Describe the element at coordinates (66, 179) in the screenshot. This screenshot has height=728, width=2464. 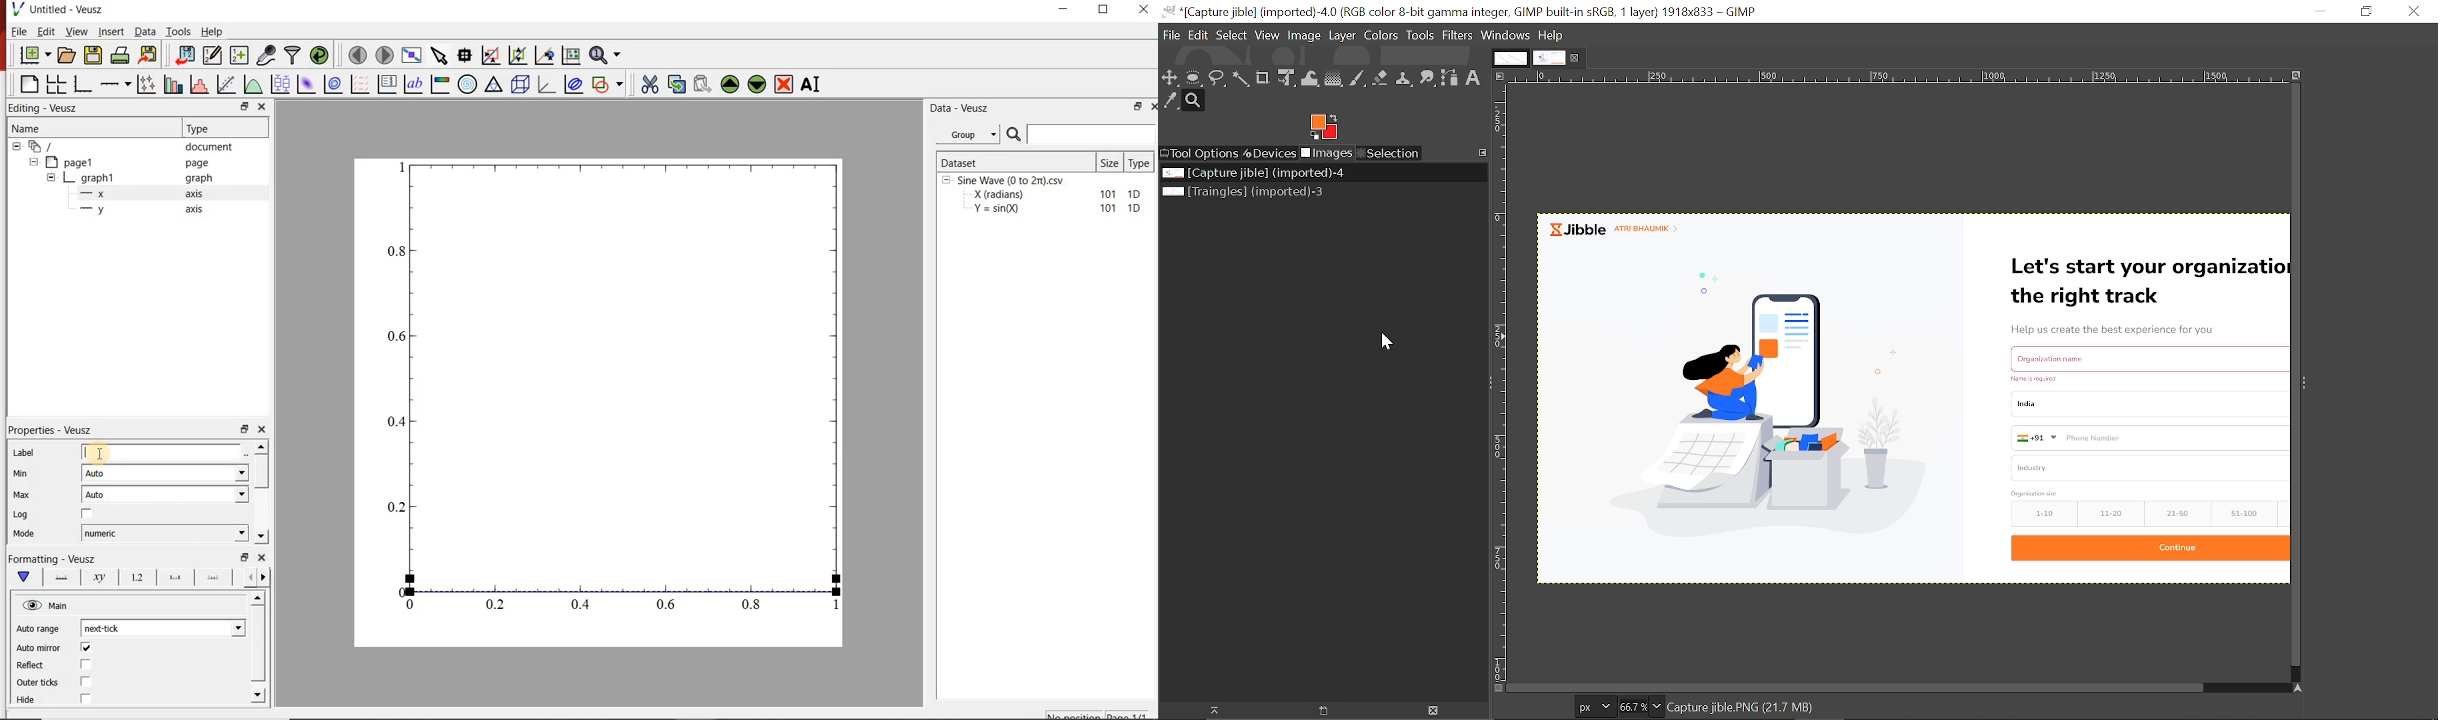
I see `Page 1 Graph 1` at that location.